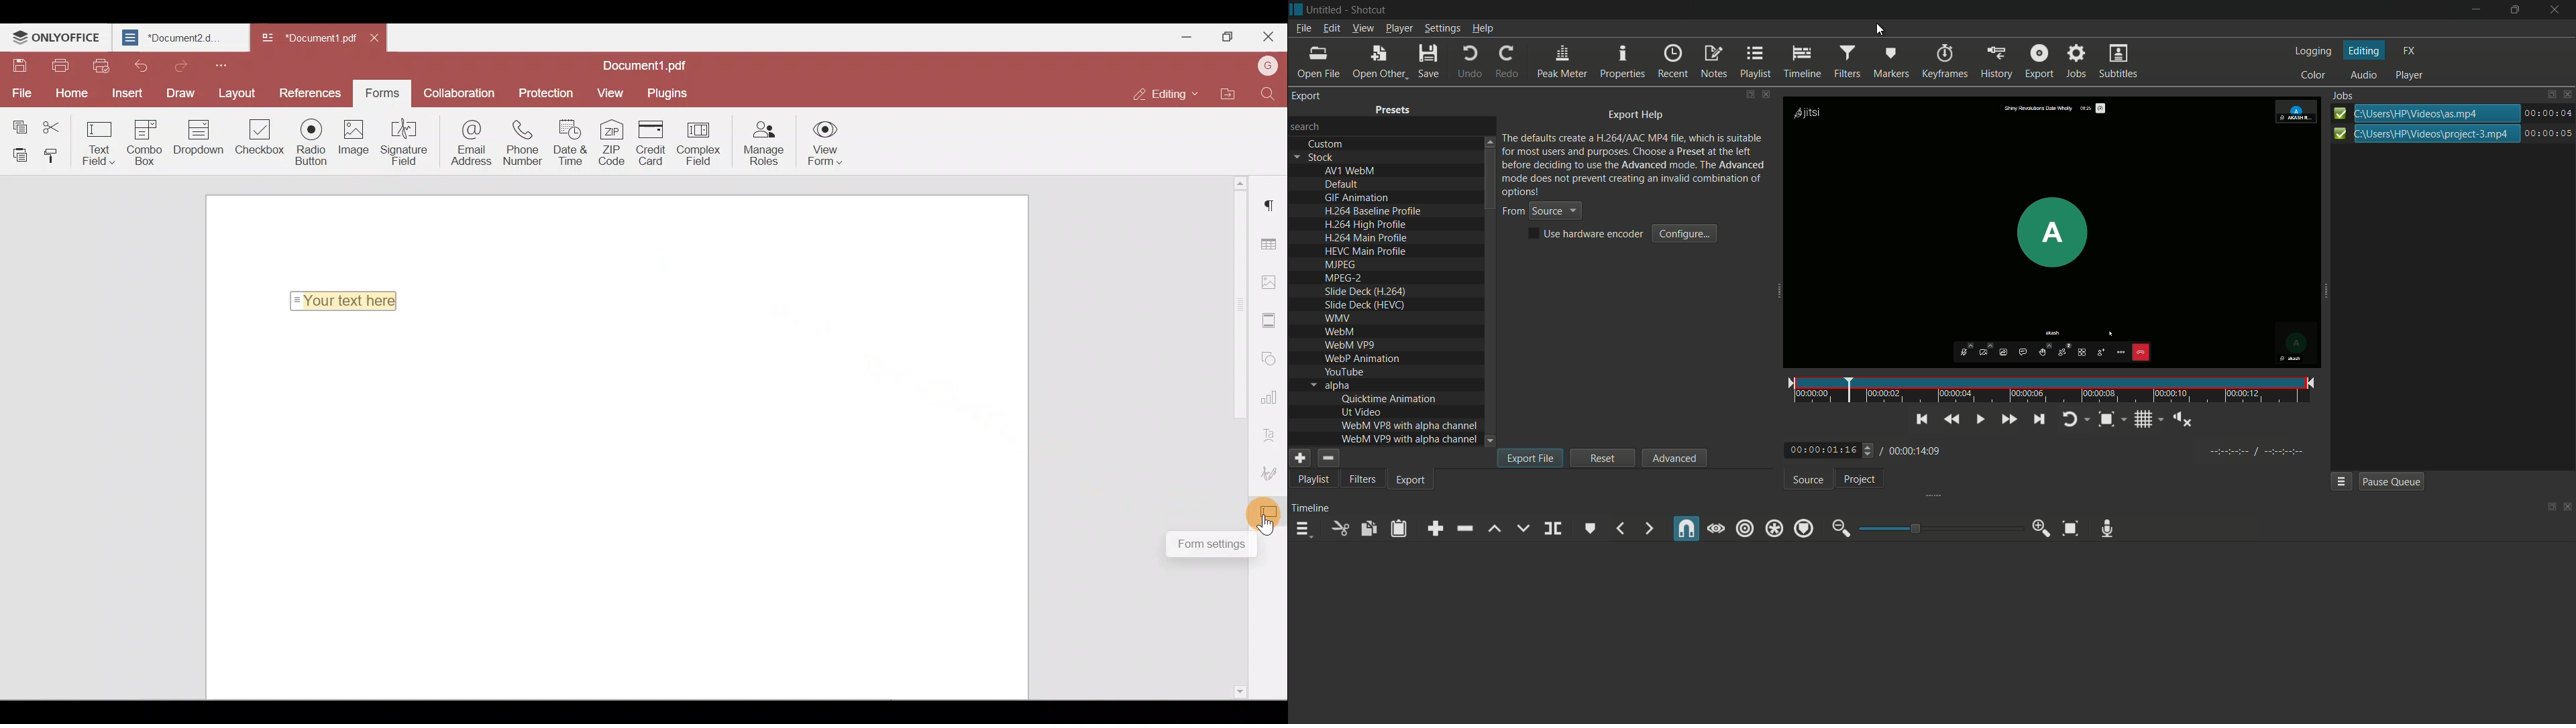 This screenshot has width=2576, height=728. Describe the element at coordinates (1672, 61) in the screenshot. I see `recent` at that location.